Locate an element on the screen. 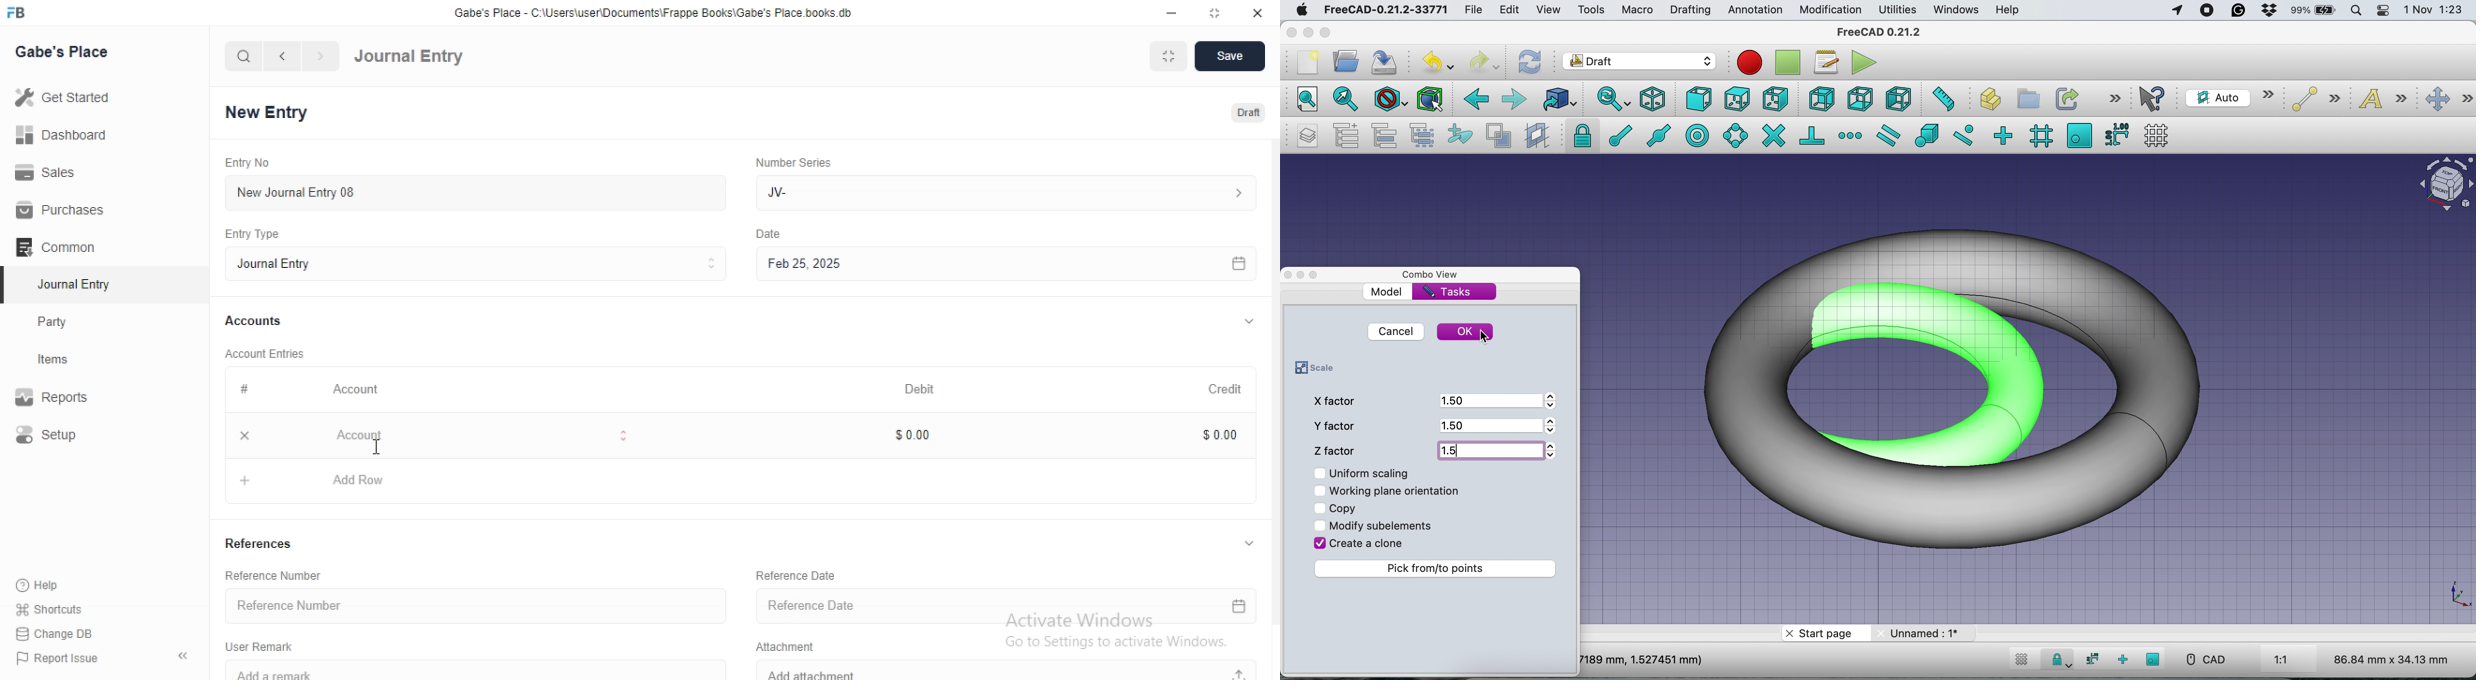 This screenshot has width=2492, height=700. Journal Entry is located at coordinates (71, 284).